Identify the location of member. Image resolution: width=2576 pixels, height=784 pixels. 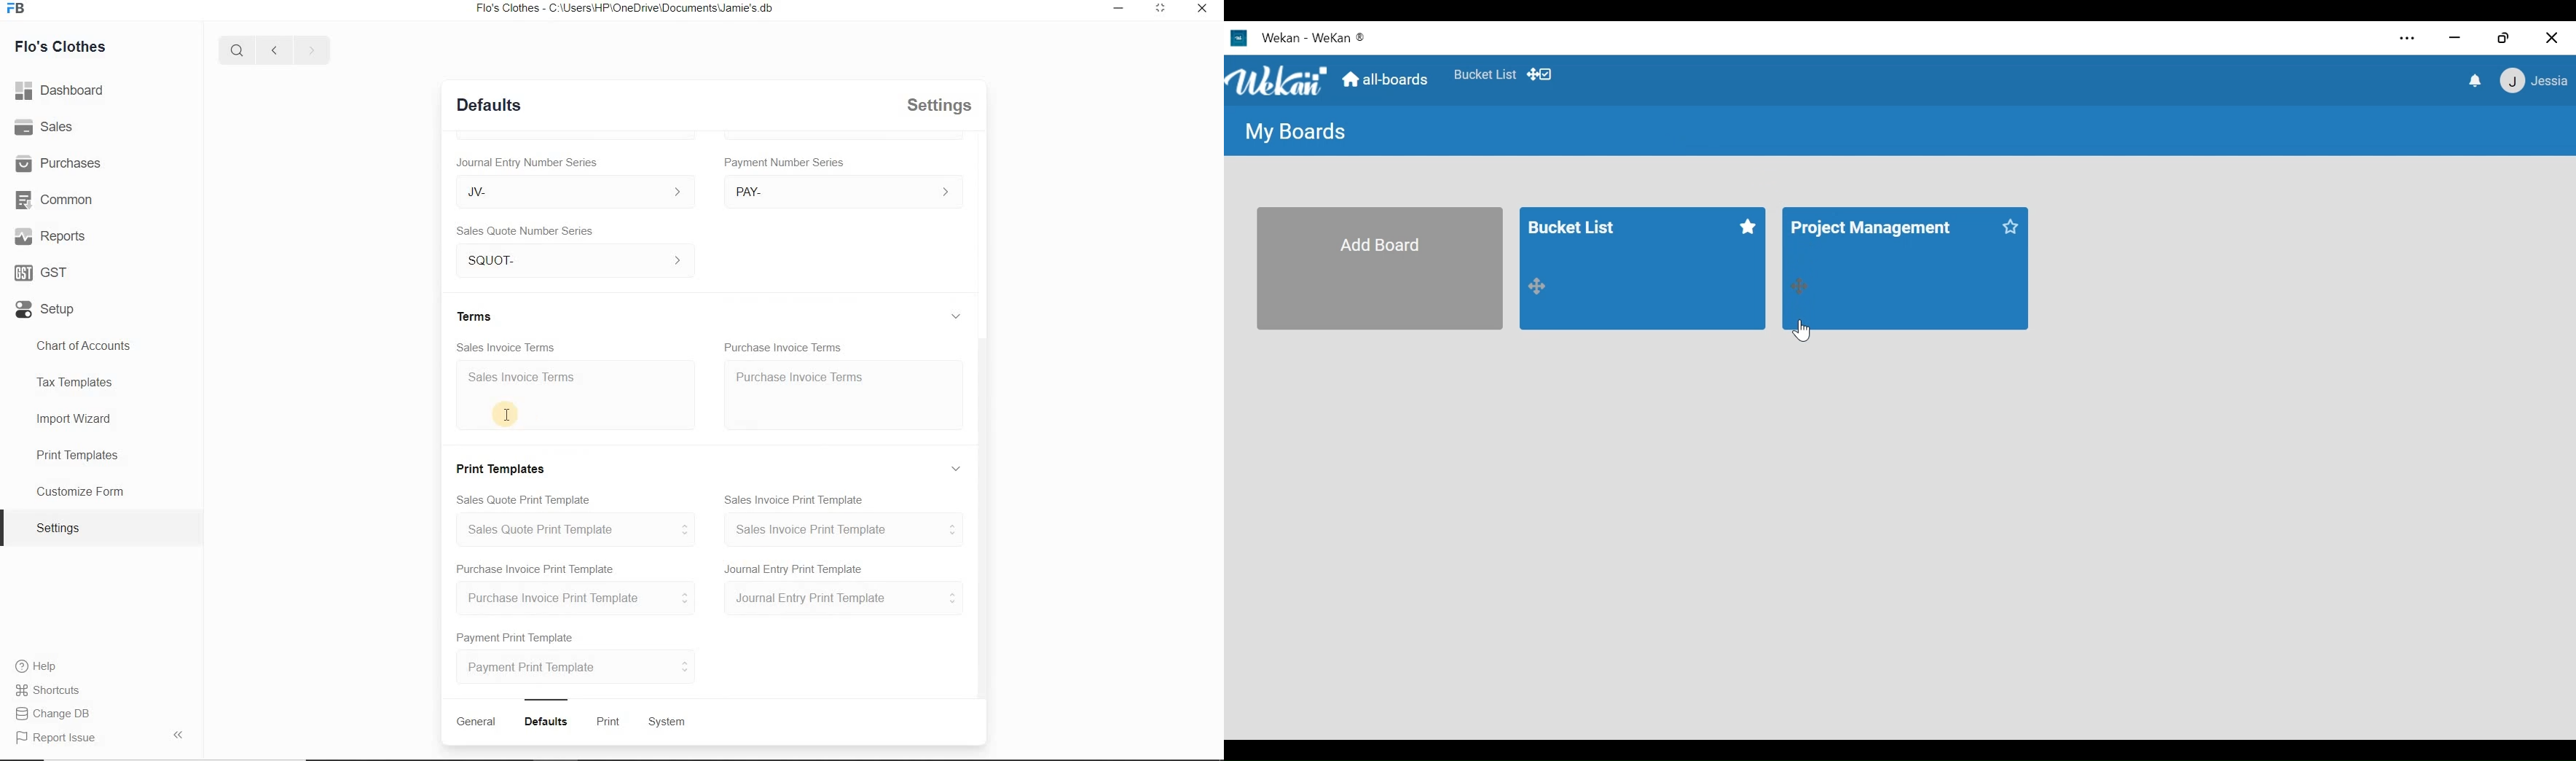
(2532, 81).